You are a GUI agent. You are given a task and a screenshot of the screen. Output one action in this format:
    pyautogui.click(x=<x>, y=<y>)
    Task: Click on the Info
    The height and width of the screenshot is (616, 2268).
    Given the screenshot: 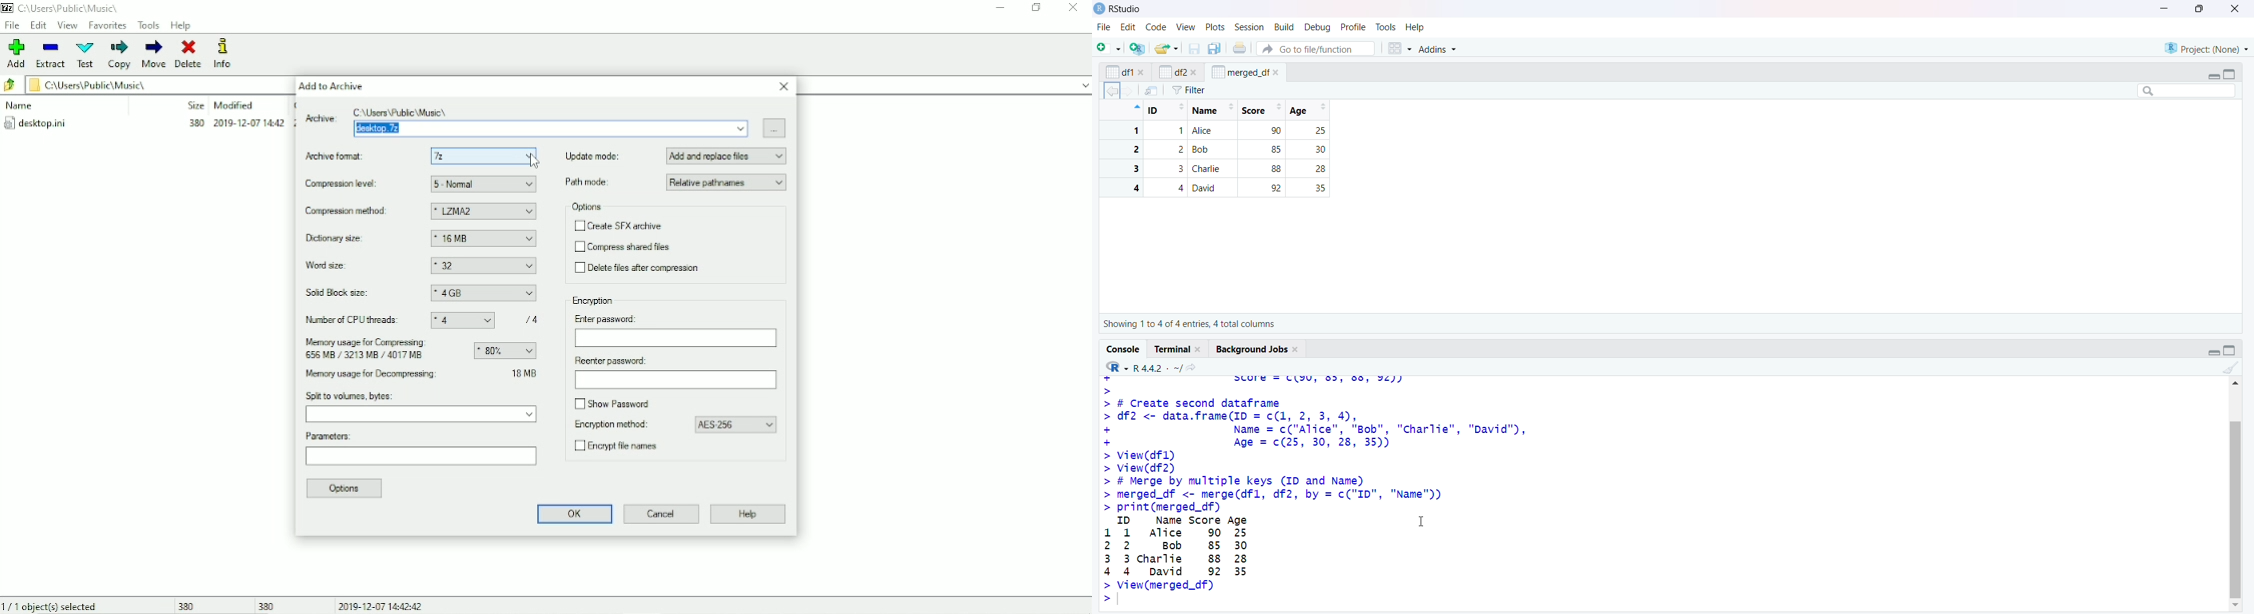 What is the action you would take?
    pyautogui.click(x=231, y=53)
    